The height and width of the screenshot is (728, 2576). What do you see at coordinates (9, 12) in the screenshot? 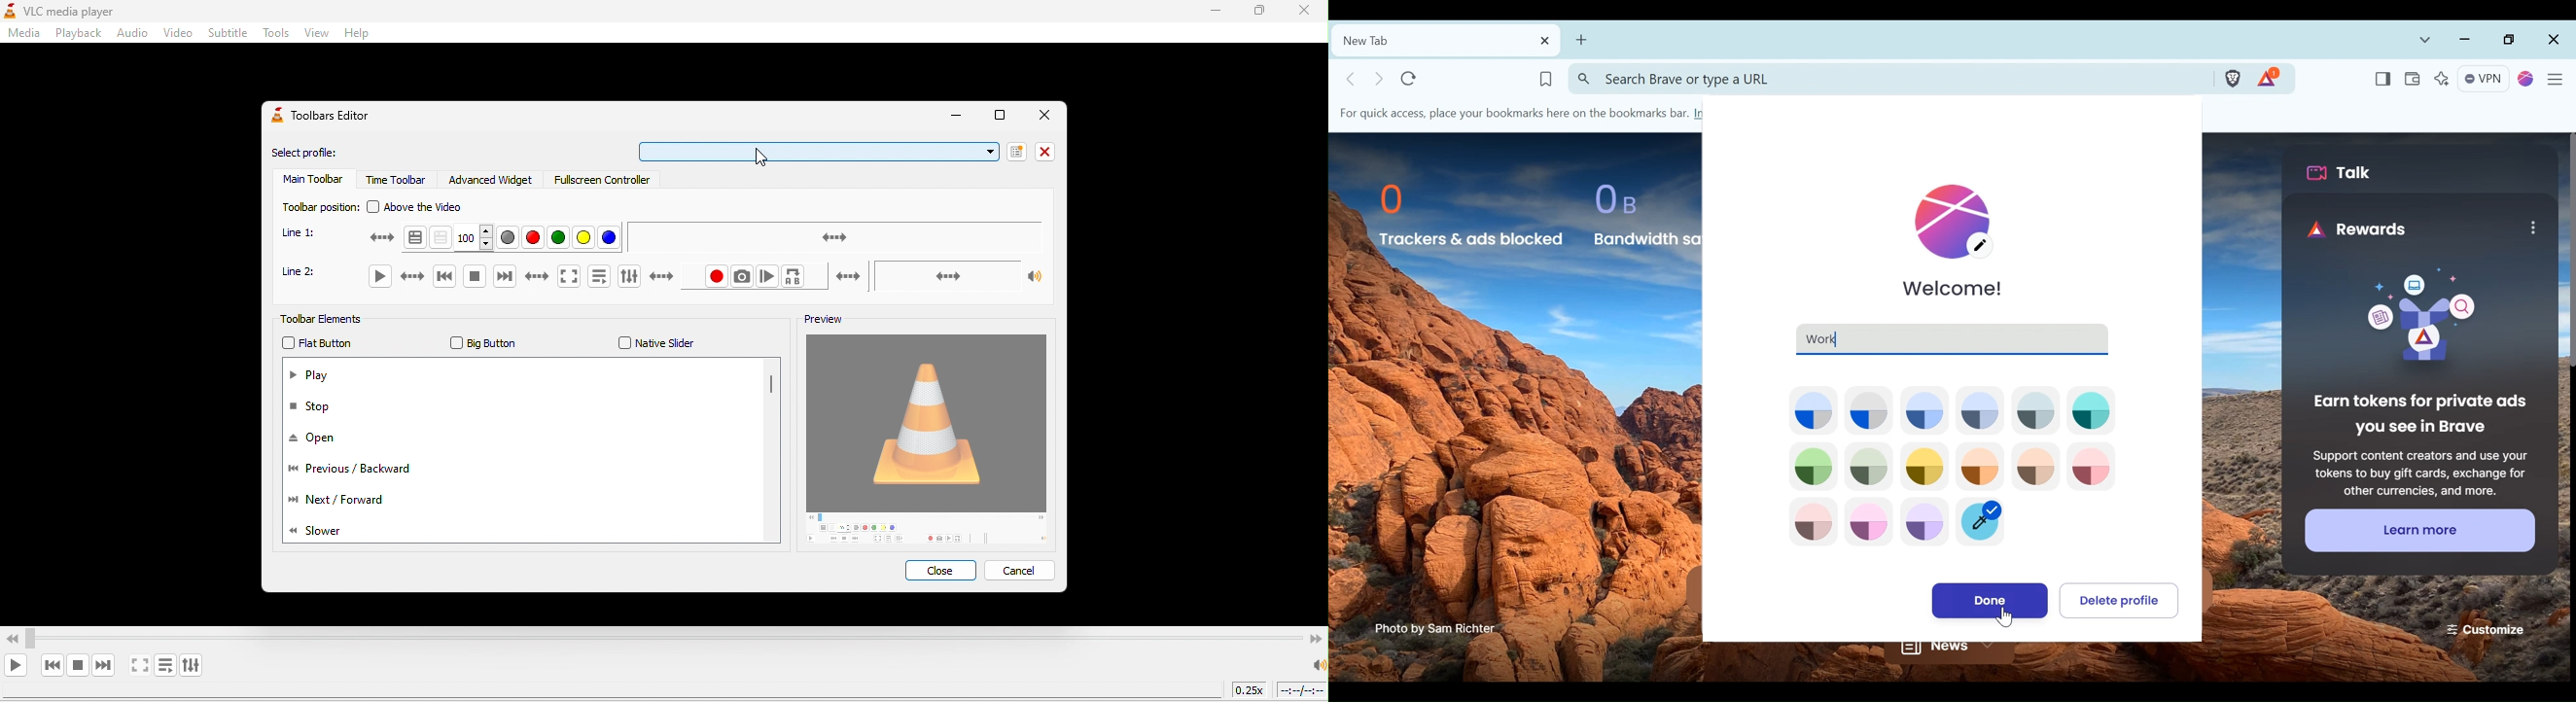
I see `logo` at bounding box center [9, 12].